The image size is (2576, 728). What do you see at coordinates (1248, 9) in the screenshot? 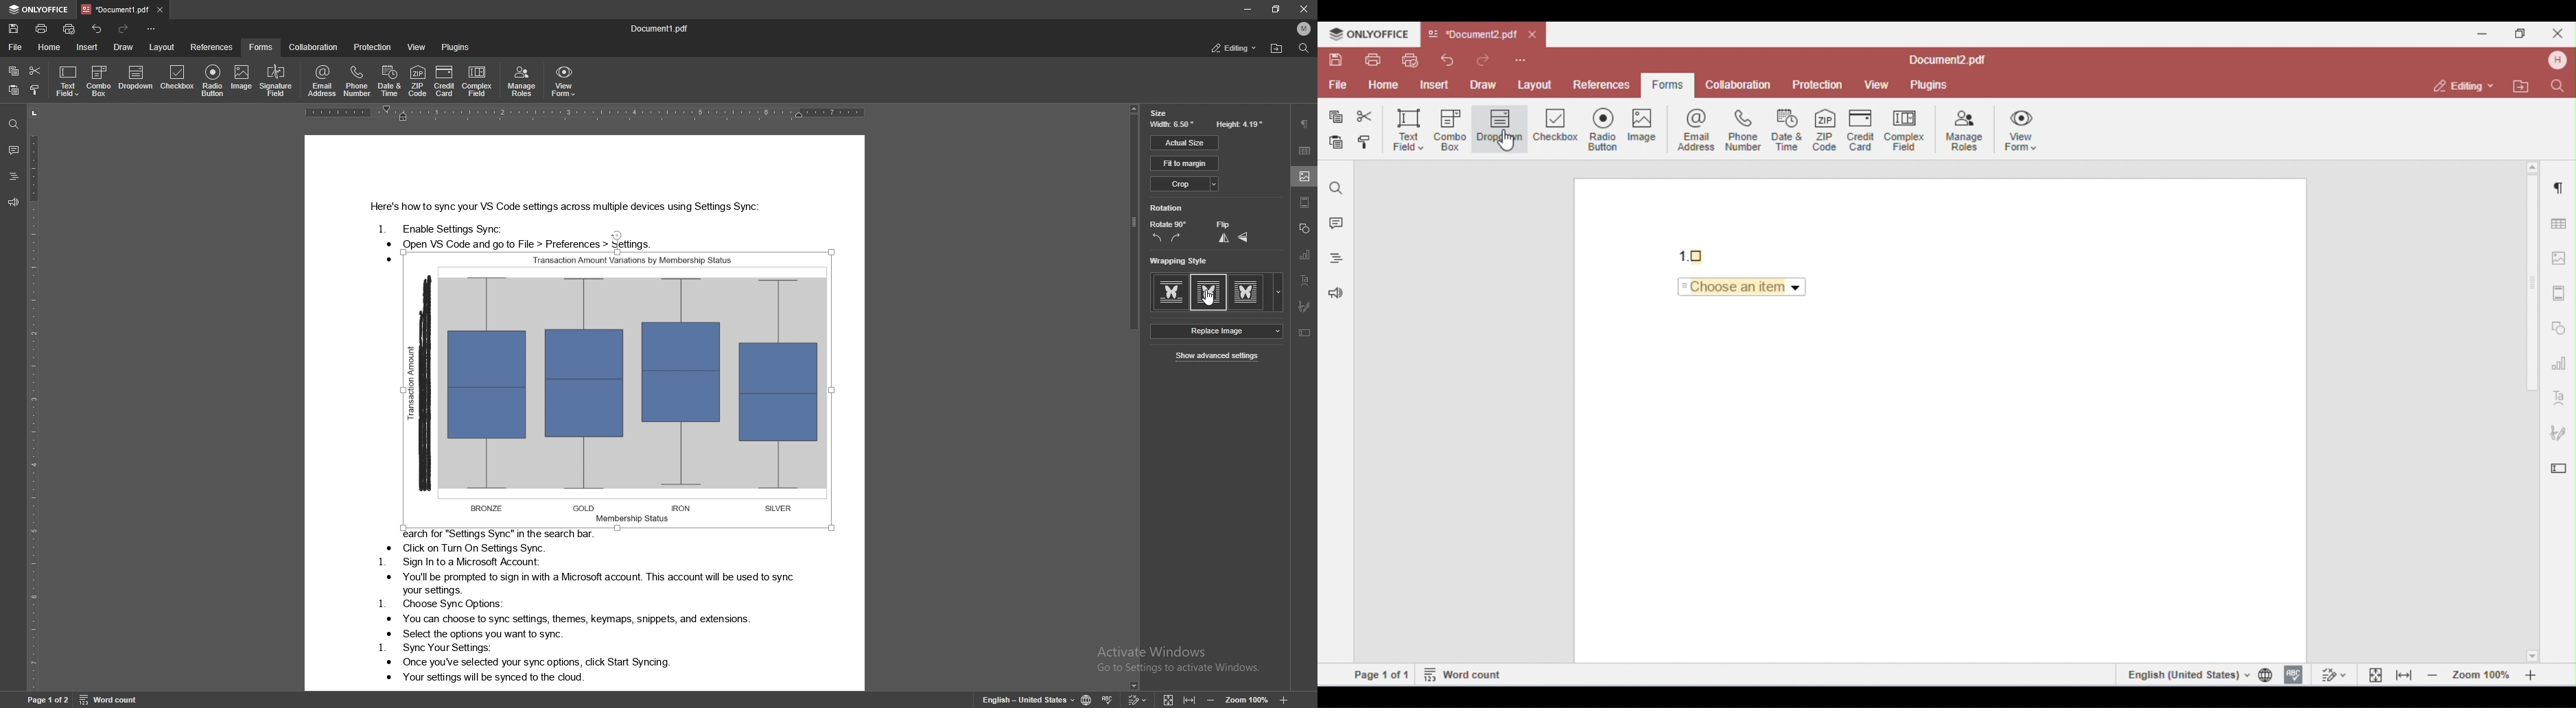
I see `minimize` at bounding box center [1248, 9].